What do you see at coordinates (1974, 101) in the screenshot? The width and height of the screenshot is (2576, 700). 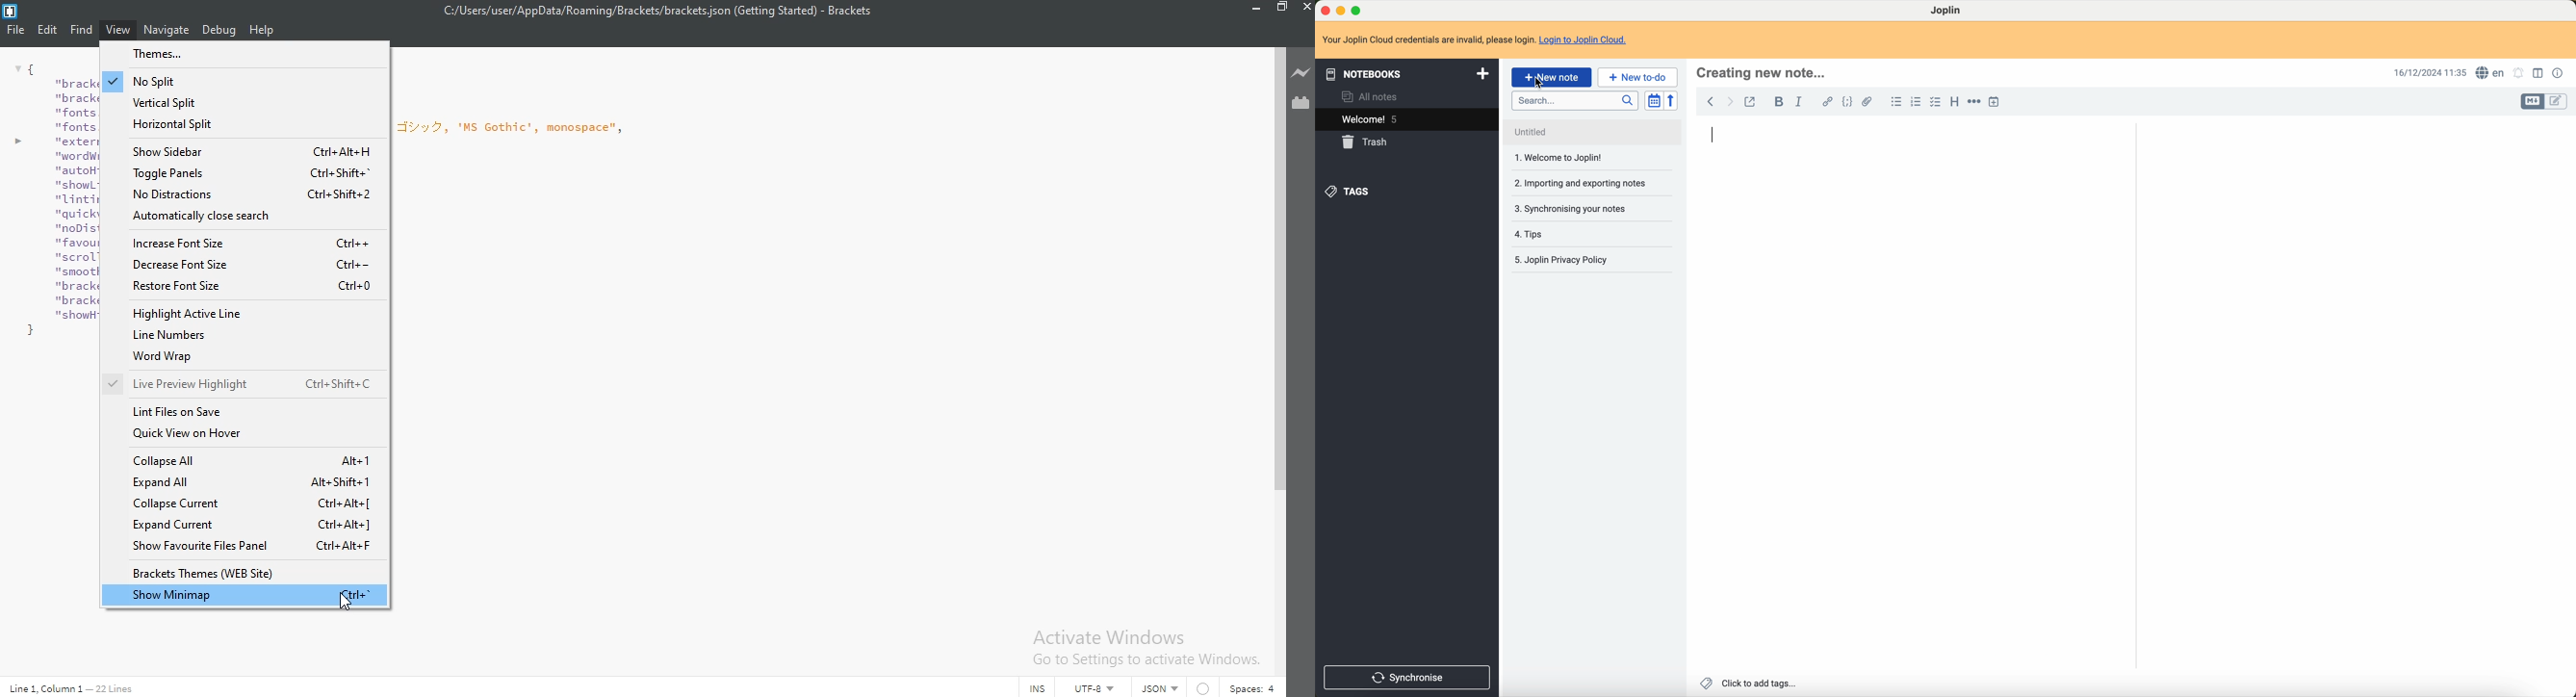 I see `horizontal rule` at bounding box center [1974, 101].